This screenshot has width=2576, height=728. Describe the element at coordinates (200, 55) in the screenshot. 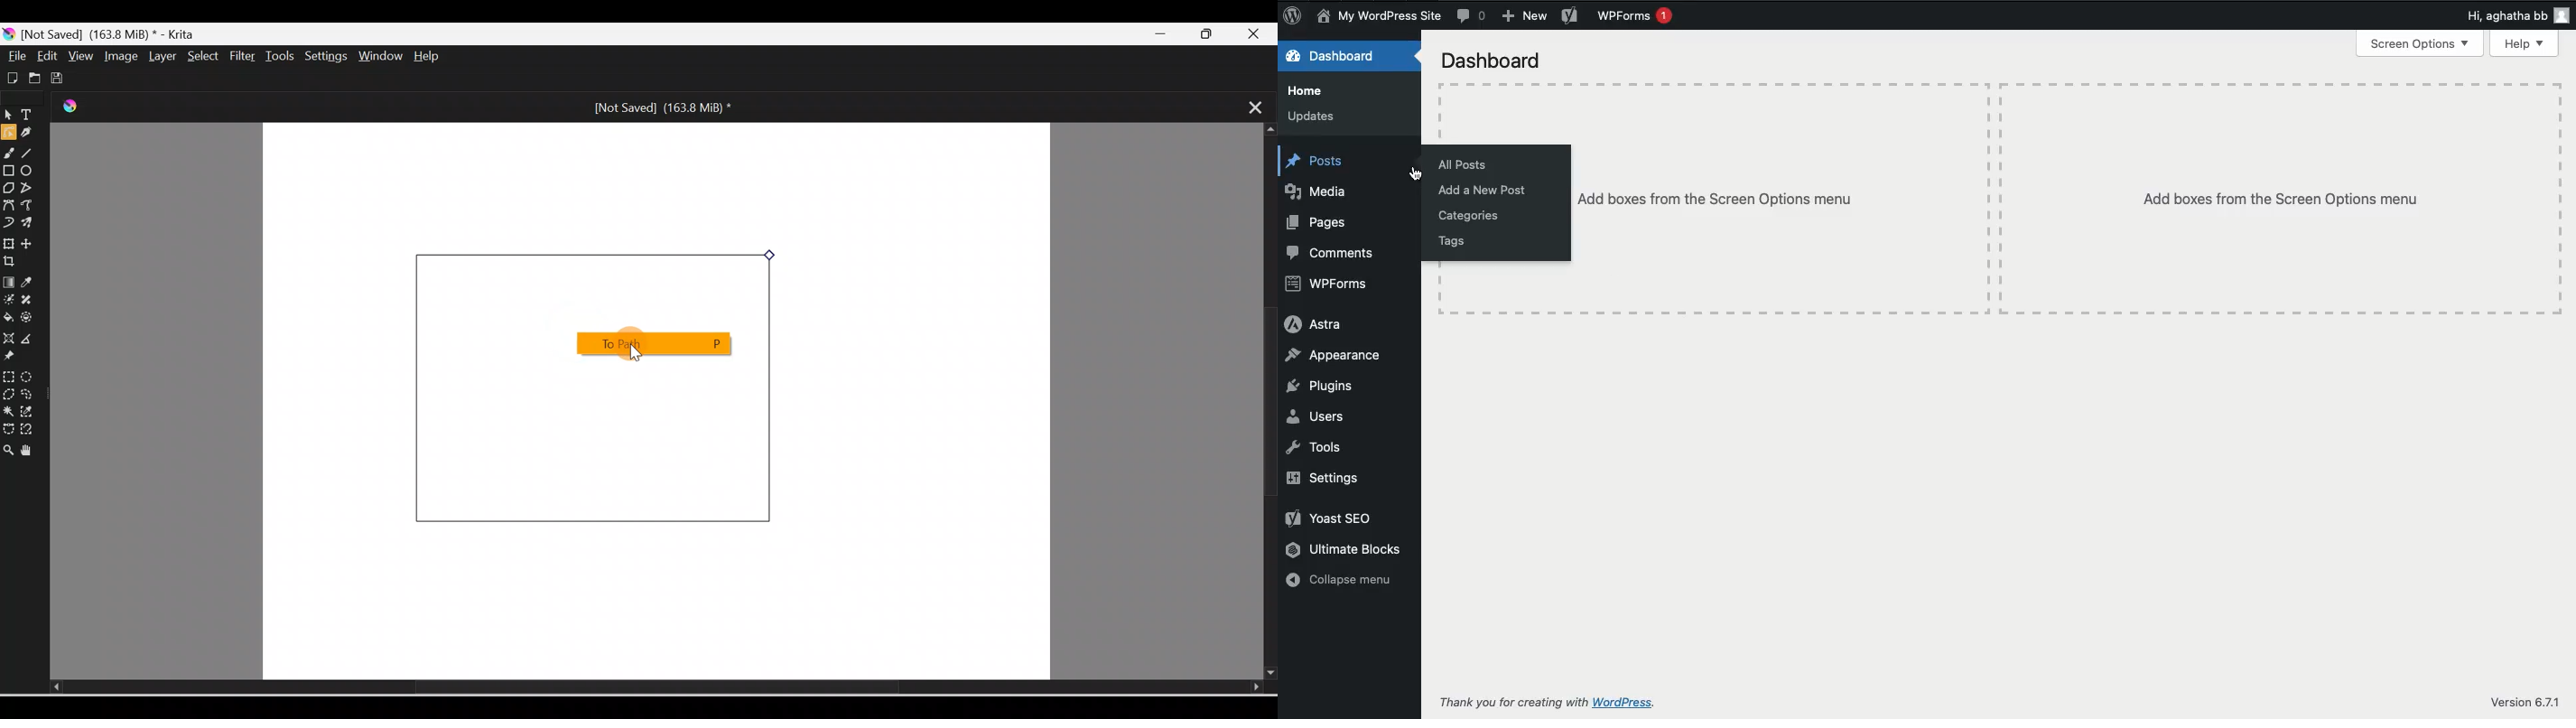

I see `Select` at that location.